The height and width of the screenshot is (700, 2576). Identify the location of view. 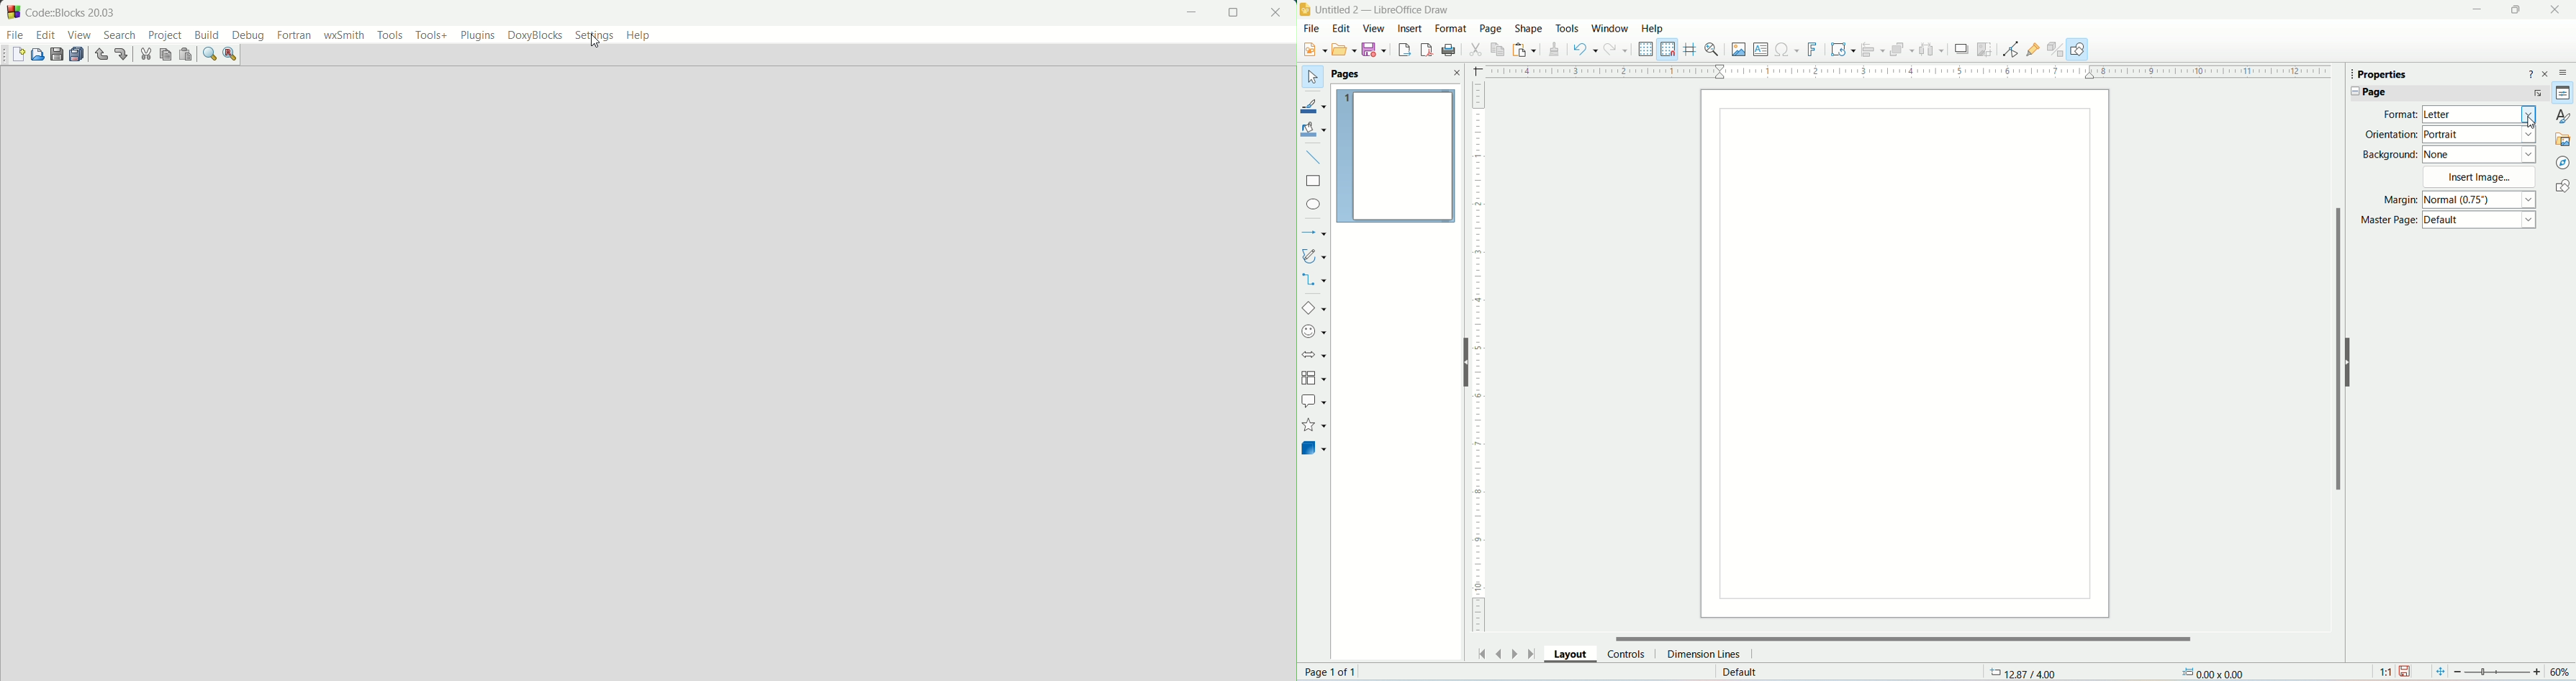
(1374, 28).